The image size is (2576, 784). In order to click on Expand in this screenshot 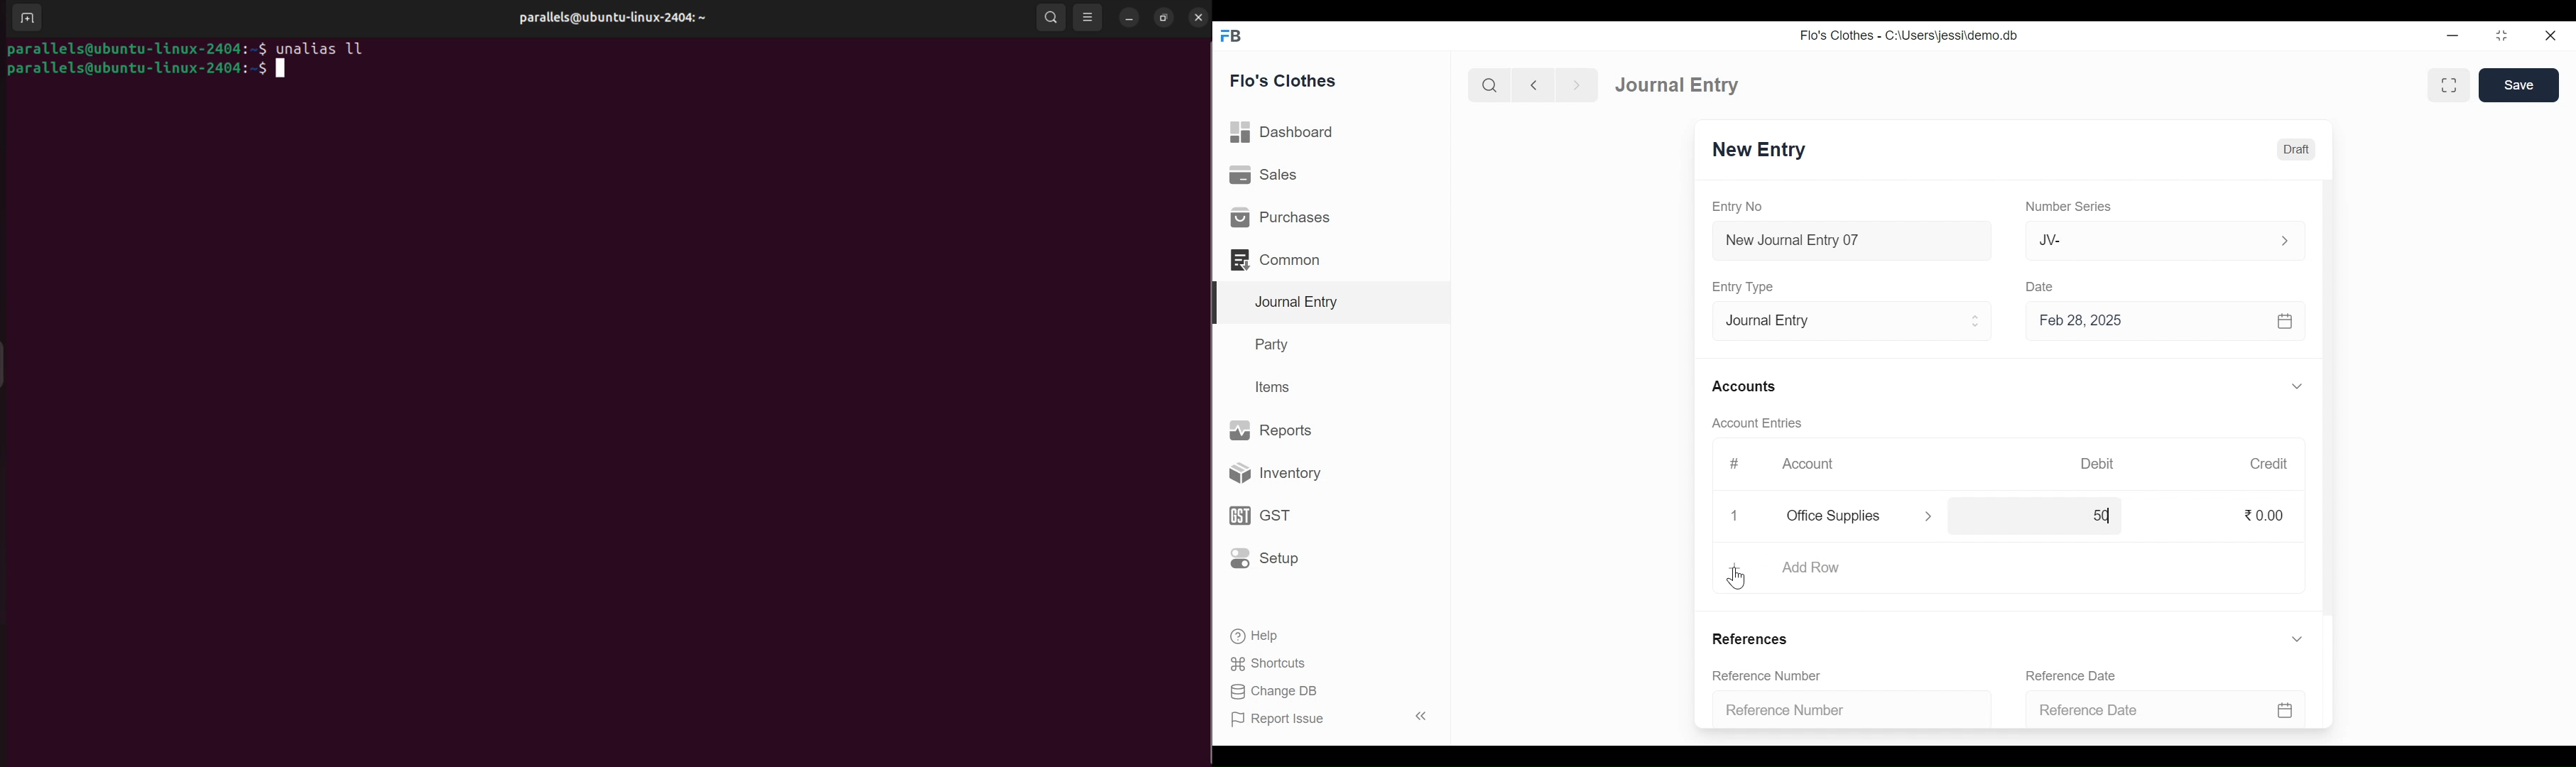, I will do `click(2297, 386)`.